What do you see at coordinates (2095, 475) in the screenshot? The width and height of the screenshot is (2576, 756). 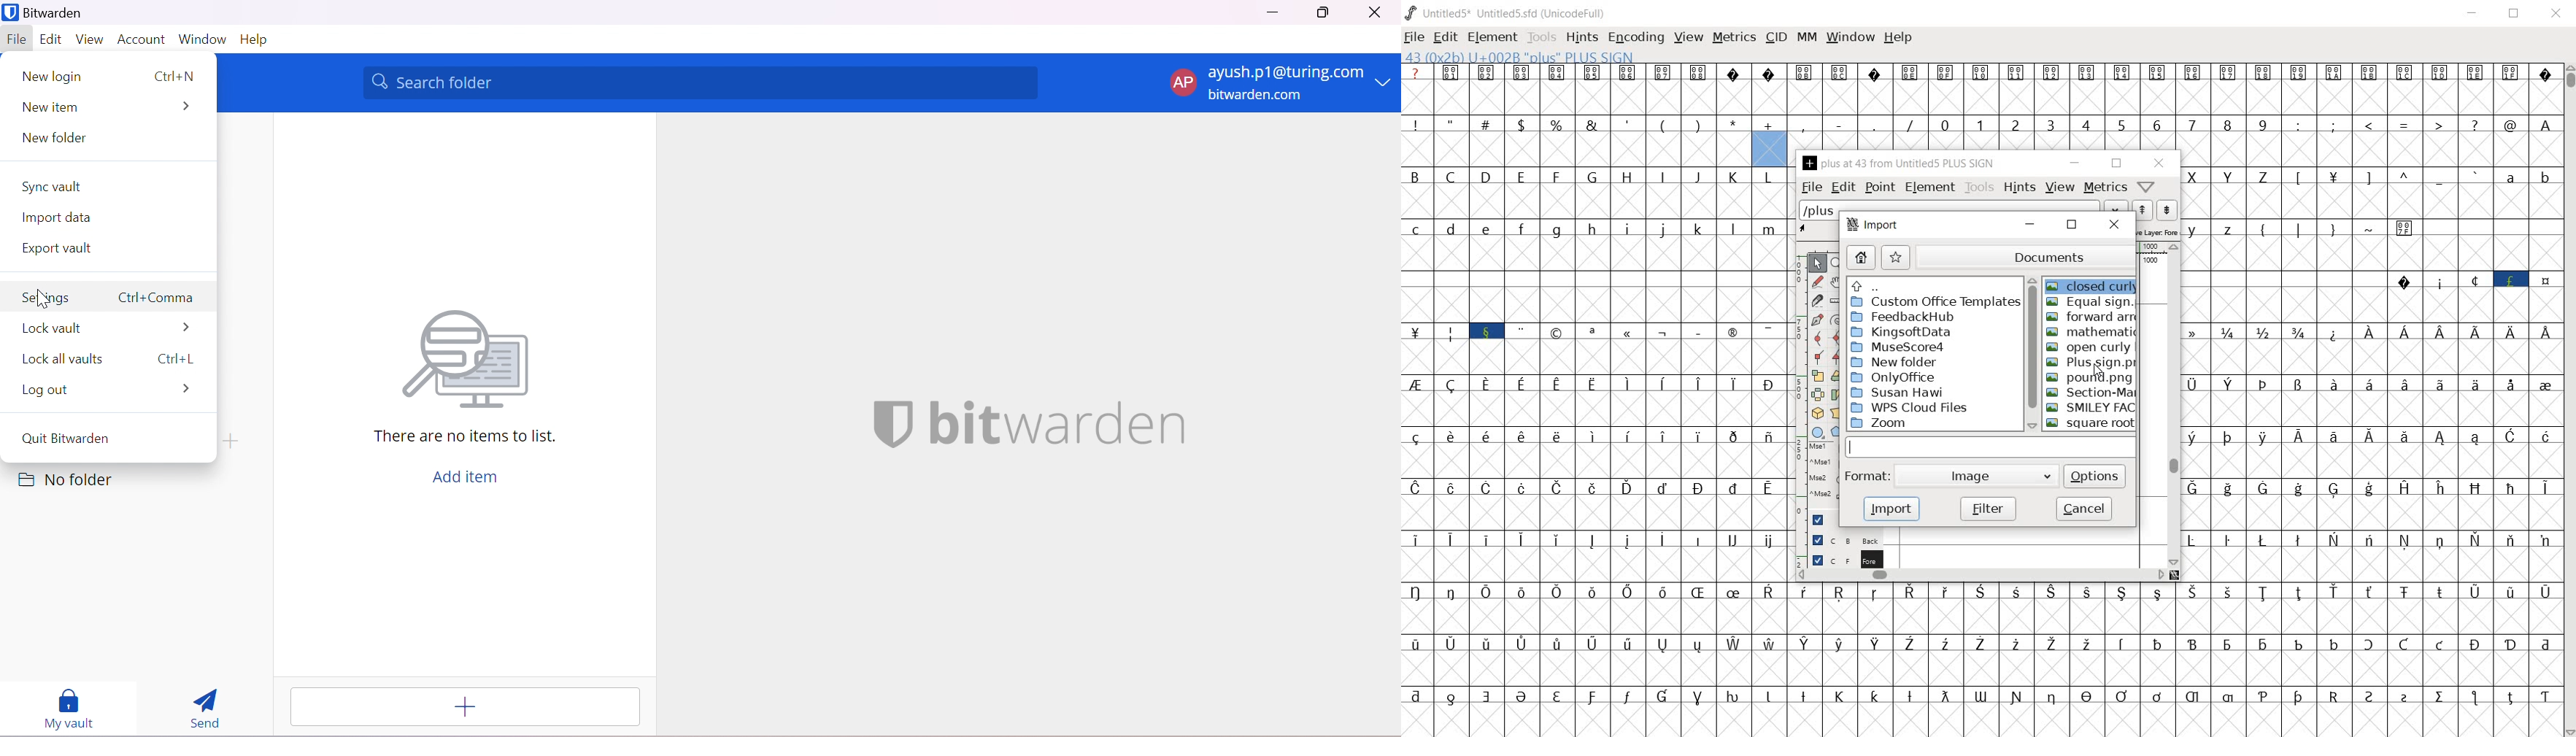 I see `options` at bounding box center [2095, 475].